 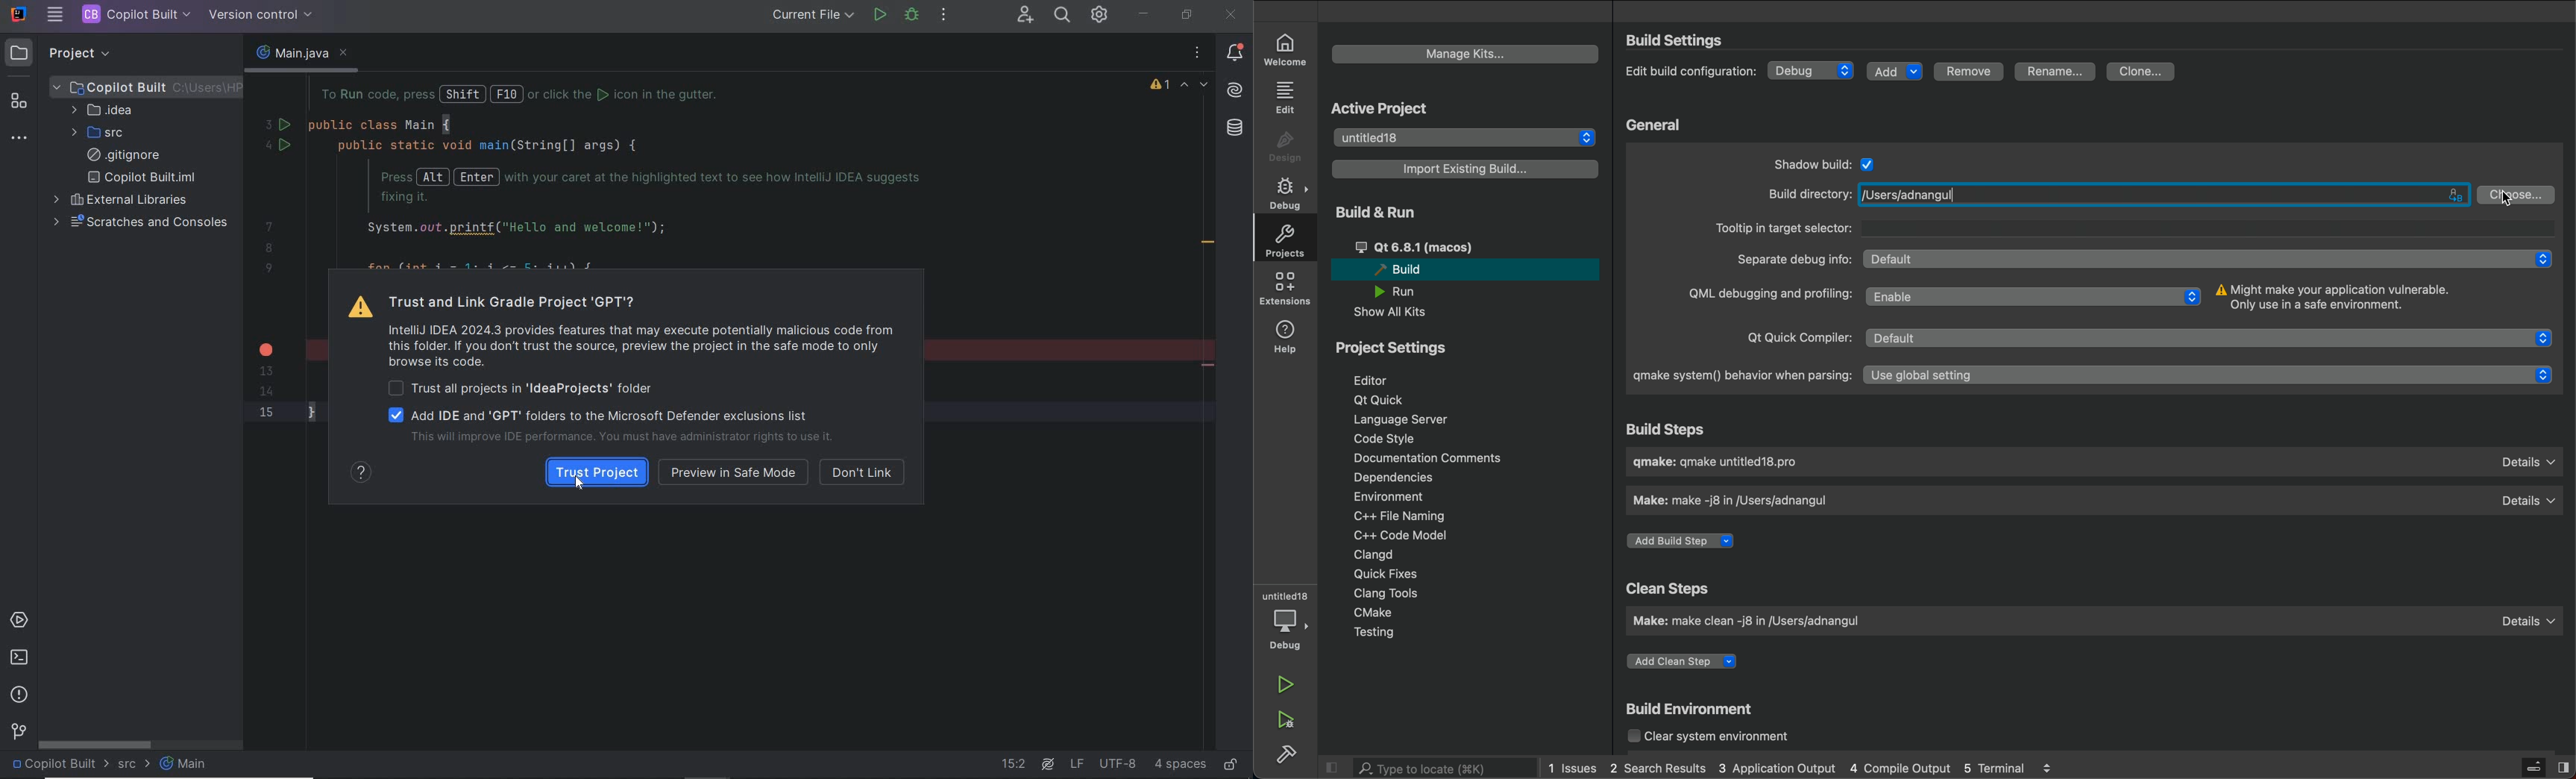 I want to click on manage kits, so click(x=1467, y=53).